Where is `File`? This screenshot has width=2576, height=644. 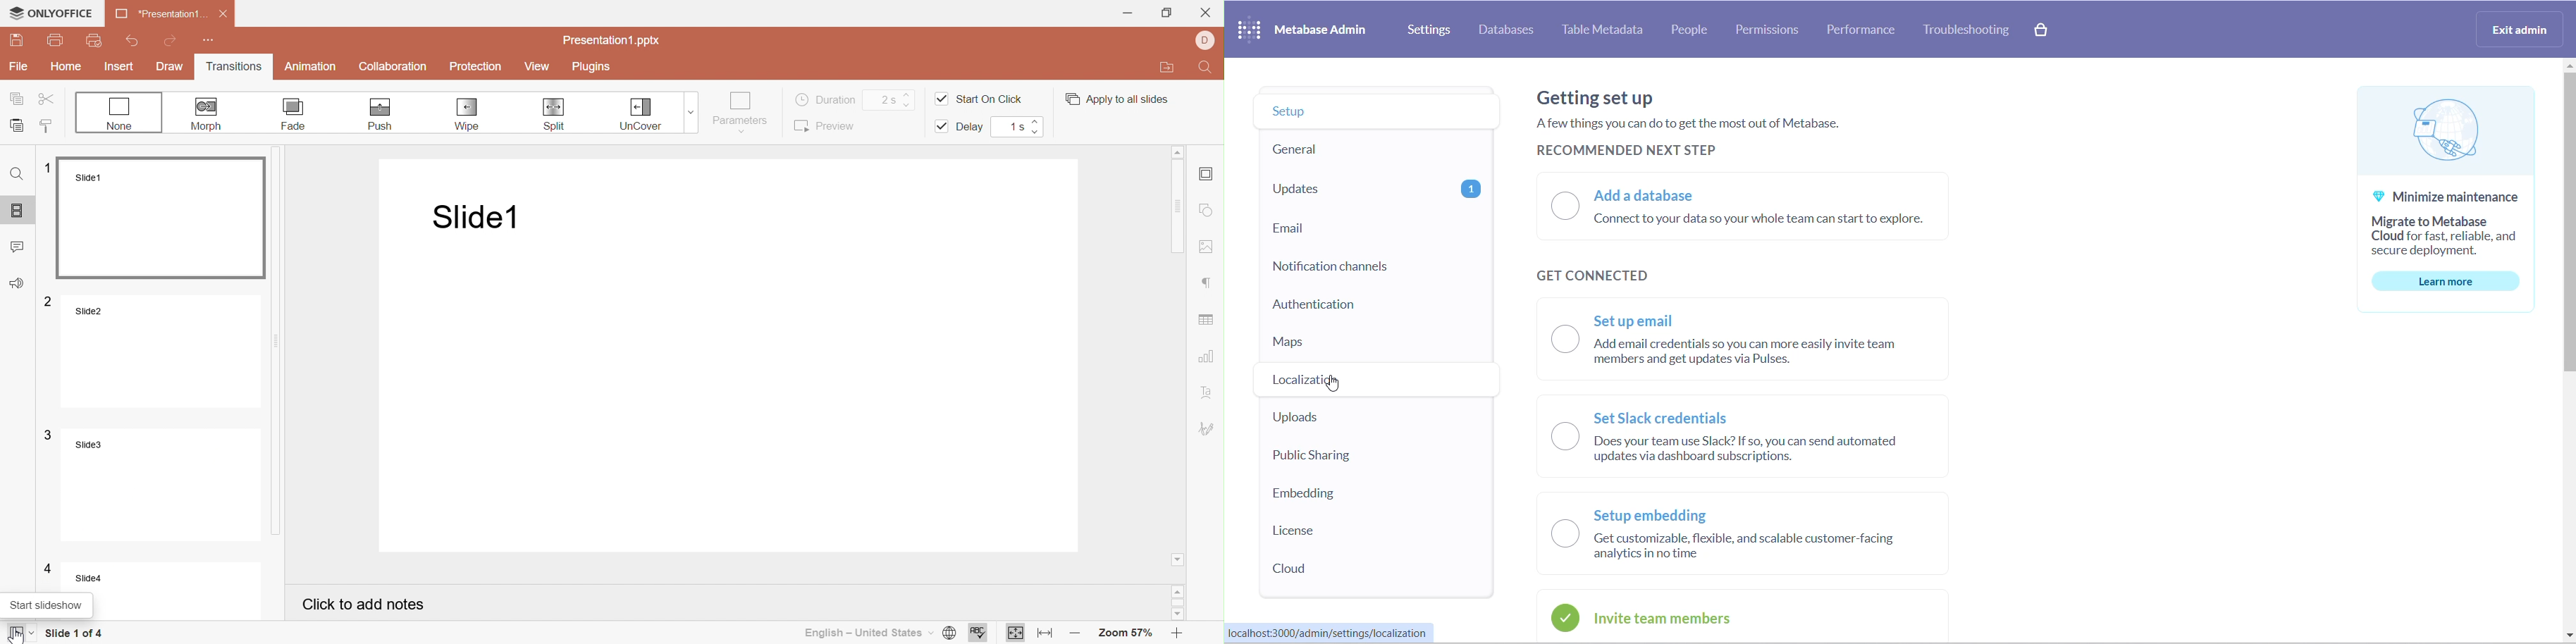 File is located at coordinates (19, 67).